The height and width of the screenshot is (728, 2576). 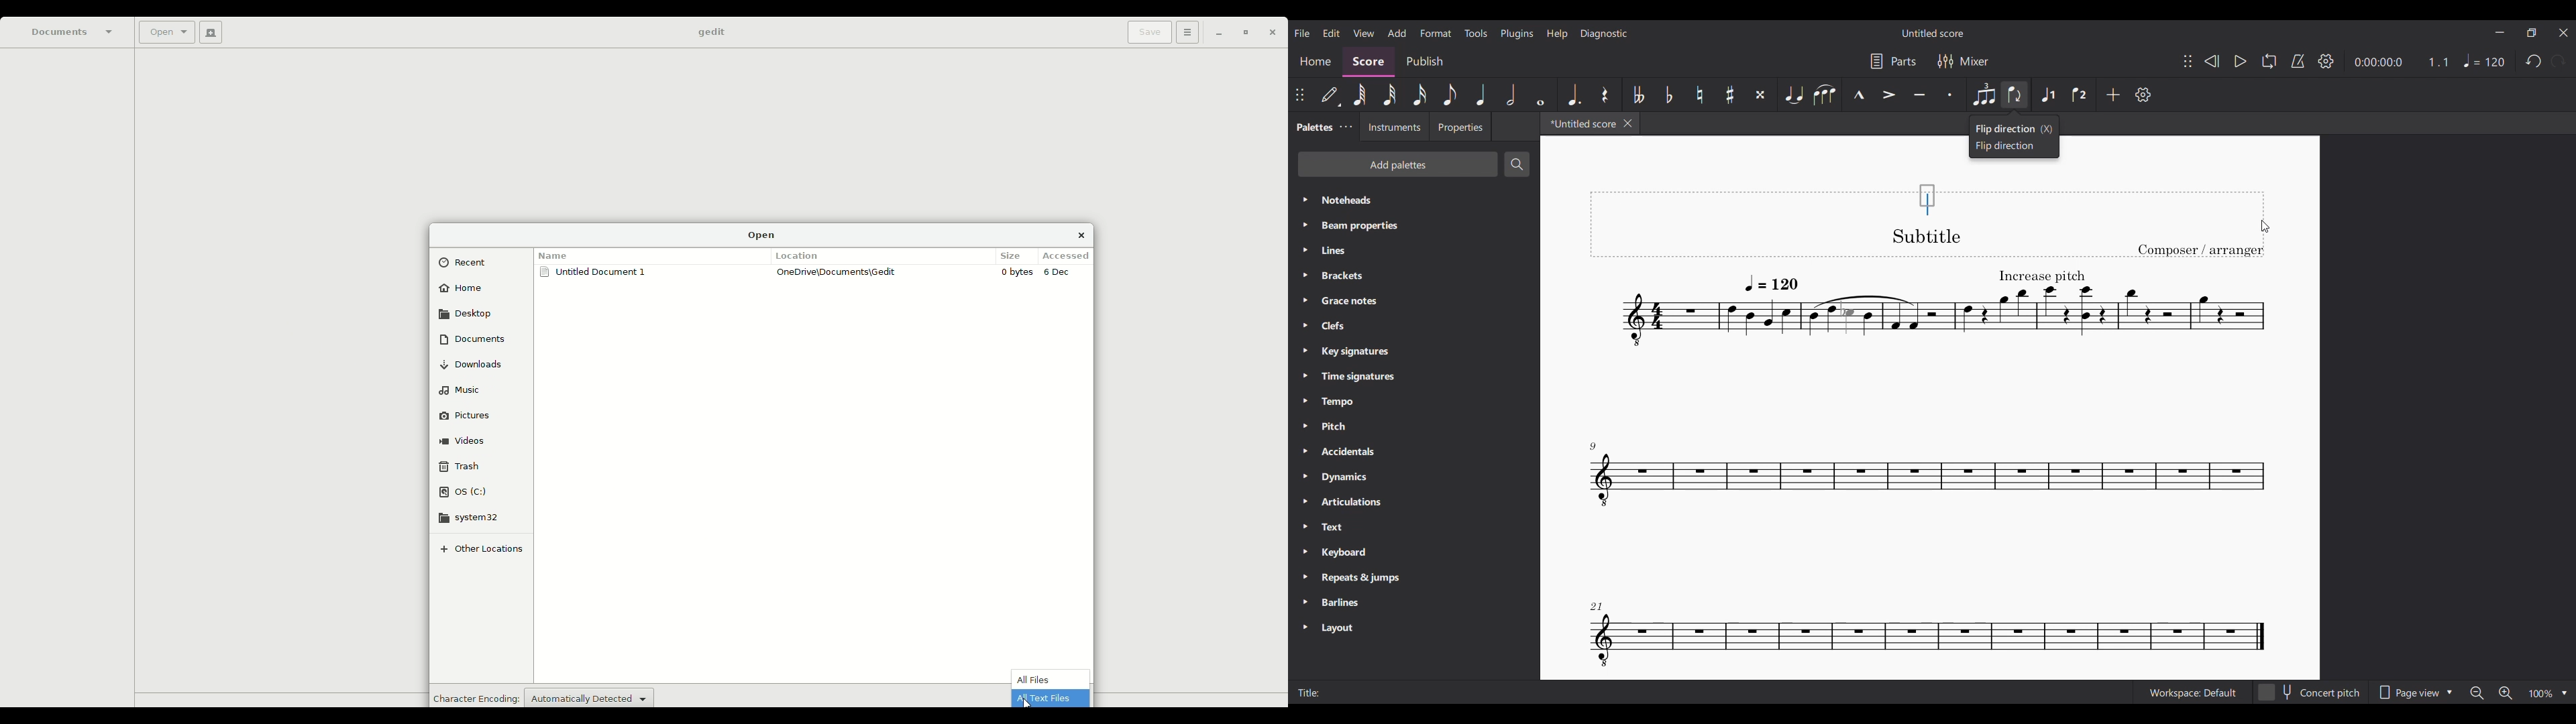 What do you see at coordinates (1919, 95) in the screenshot?
I see `Tenuto` at bounding box center [1919, 95].